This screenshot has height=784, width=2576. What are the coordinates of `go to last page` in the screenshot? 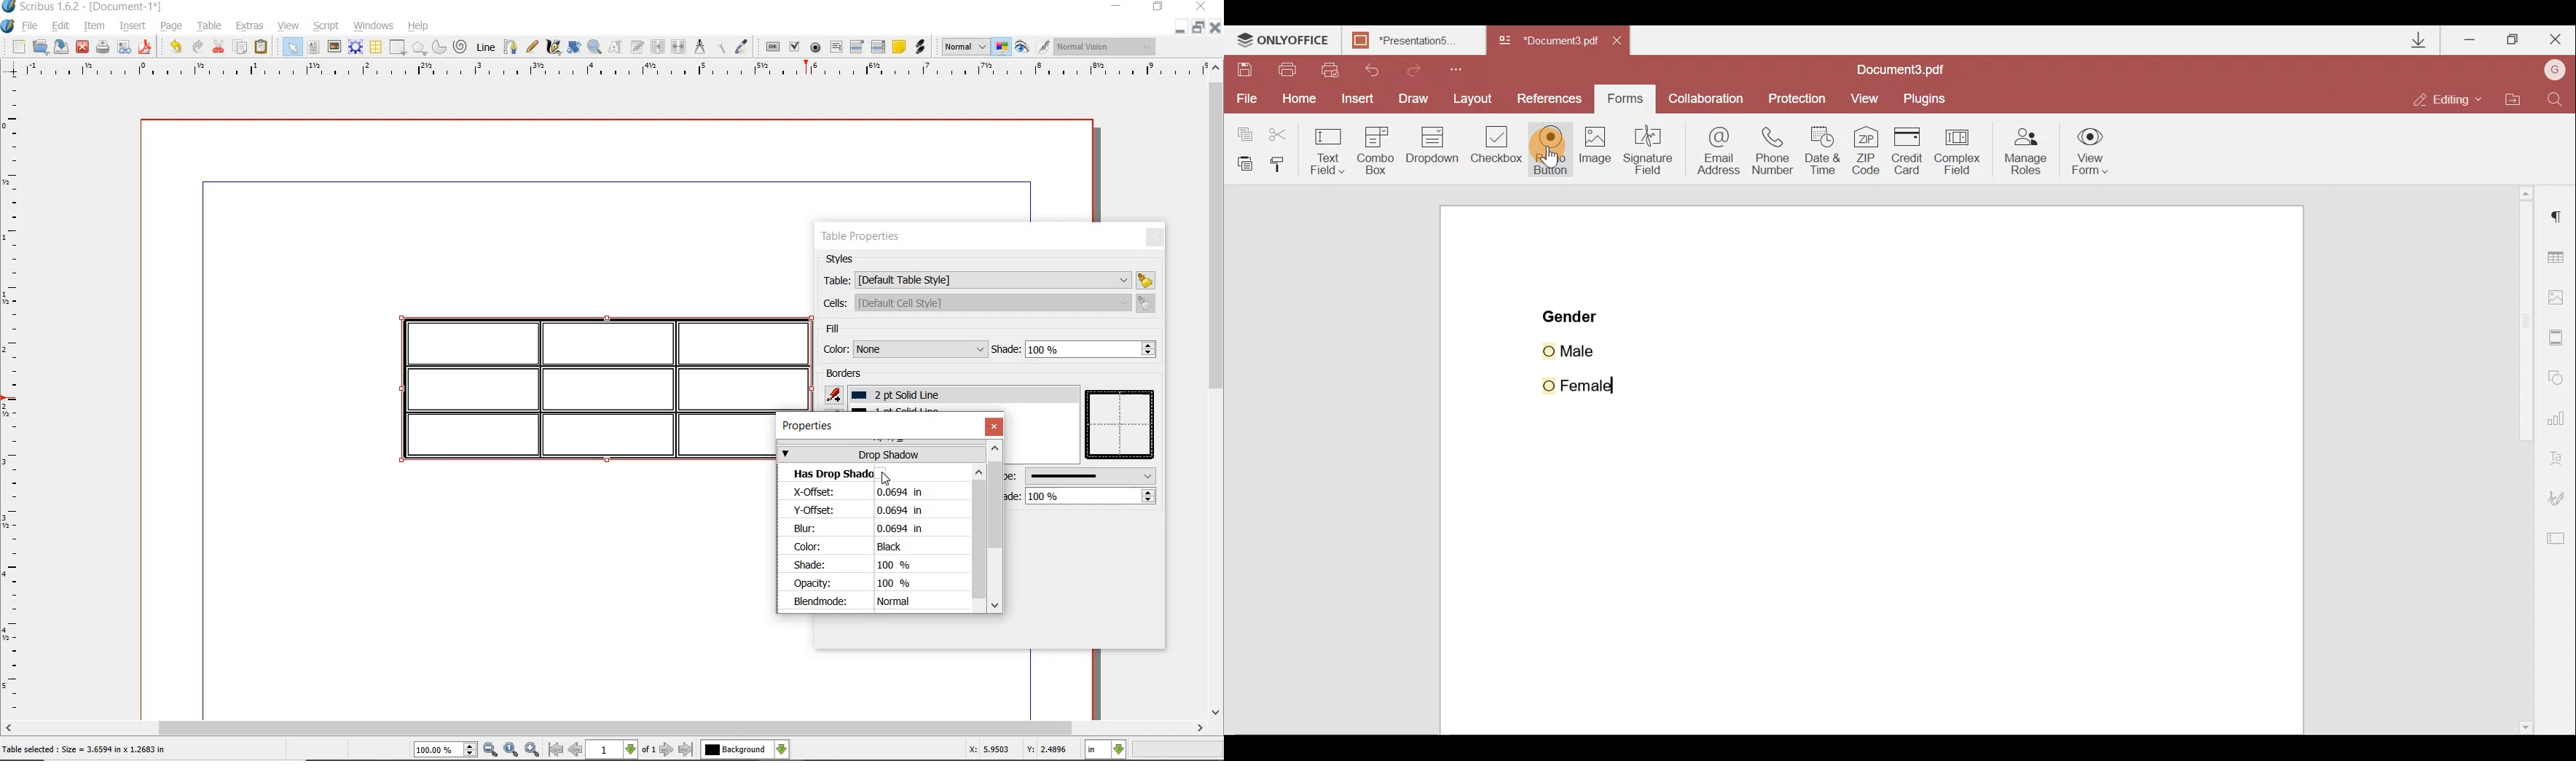 It's located at (687, 749).